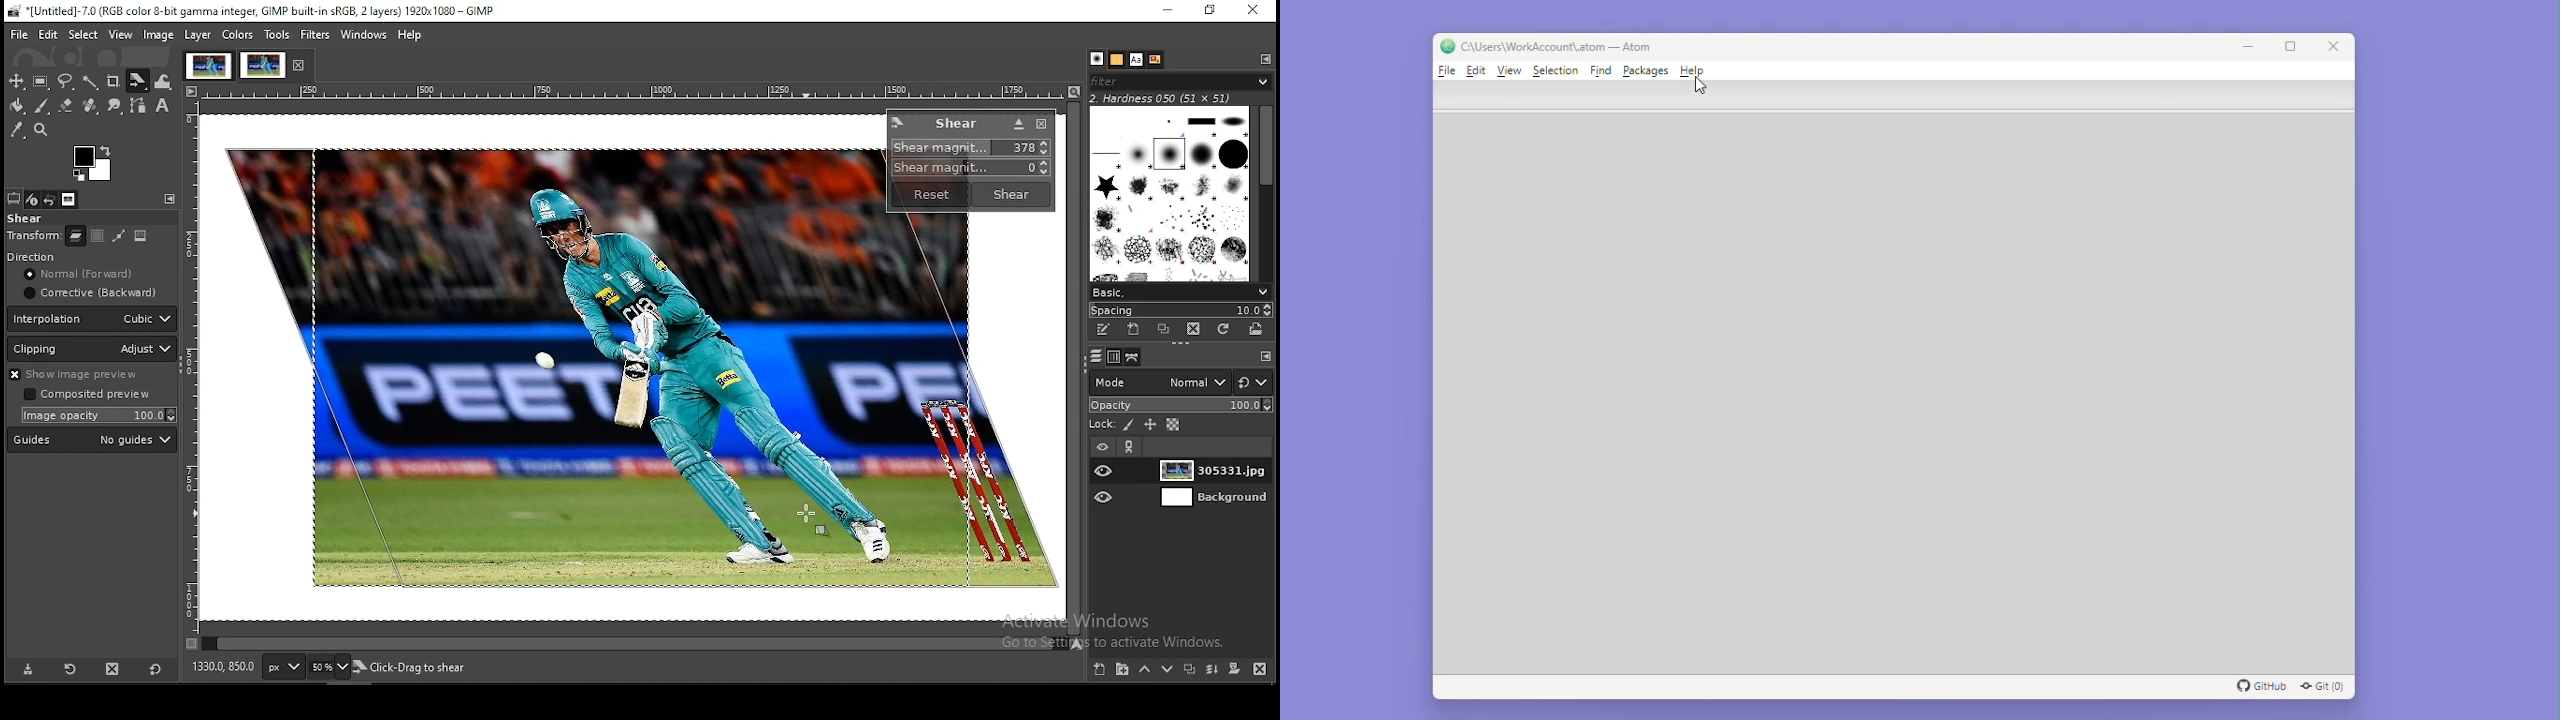 This screenshot has width=2576, height=728. Describe the element at coordinates (956, 123) in the screenshot. I see `shear` at that location.